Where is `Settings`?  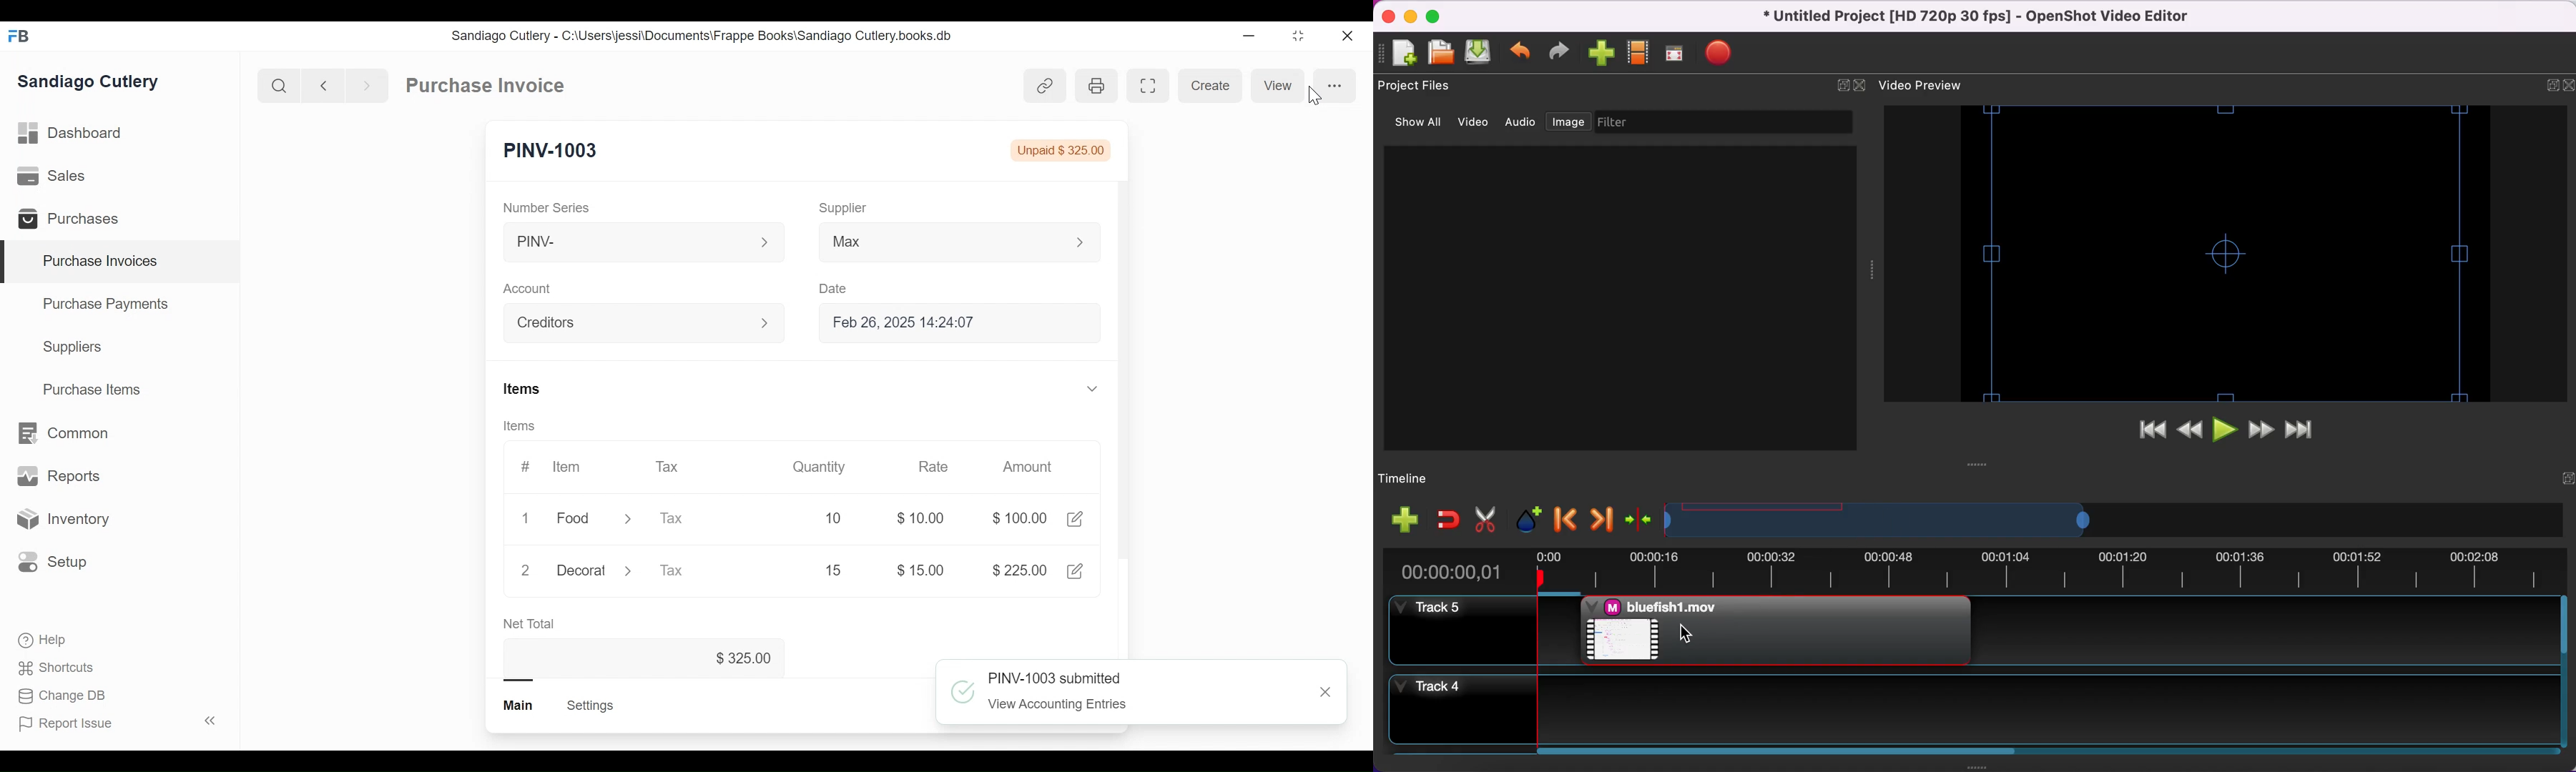
Settings is located at coordinates (589, 706).